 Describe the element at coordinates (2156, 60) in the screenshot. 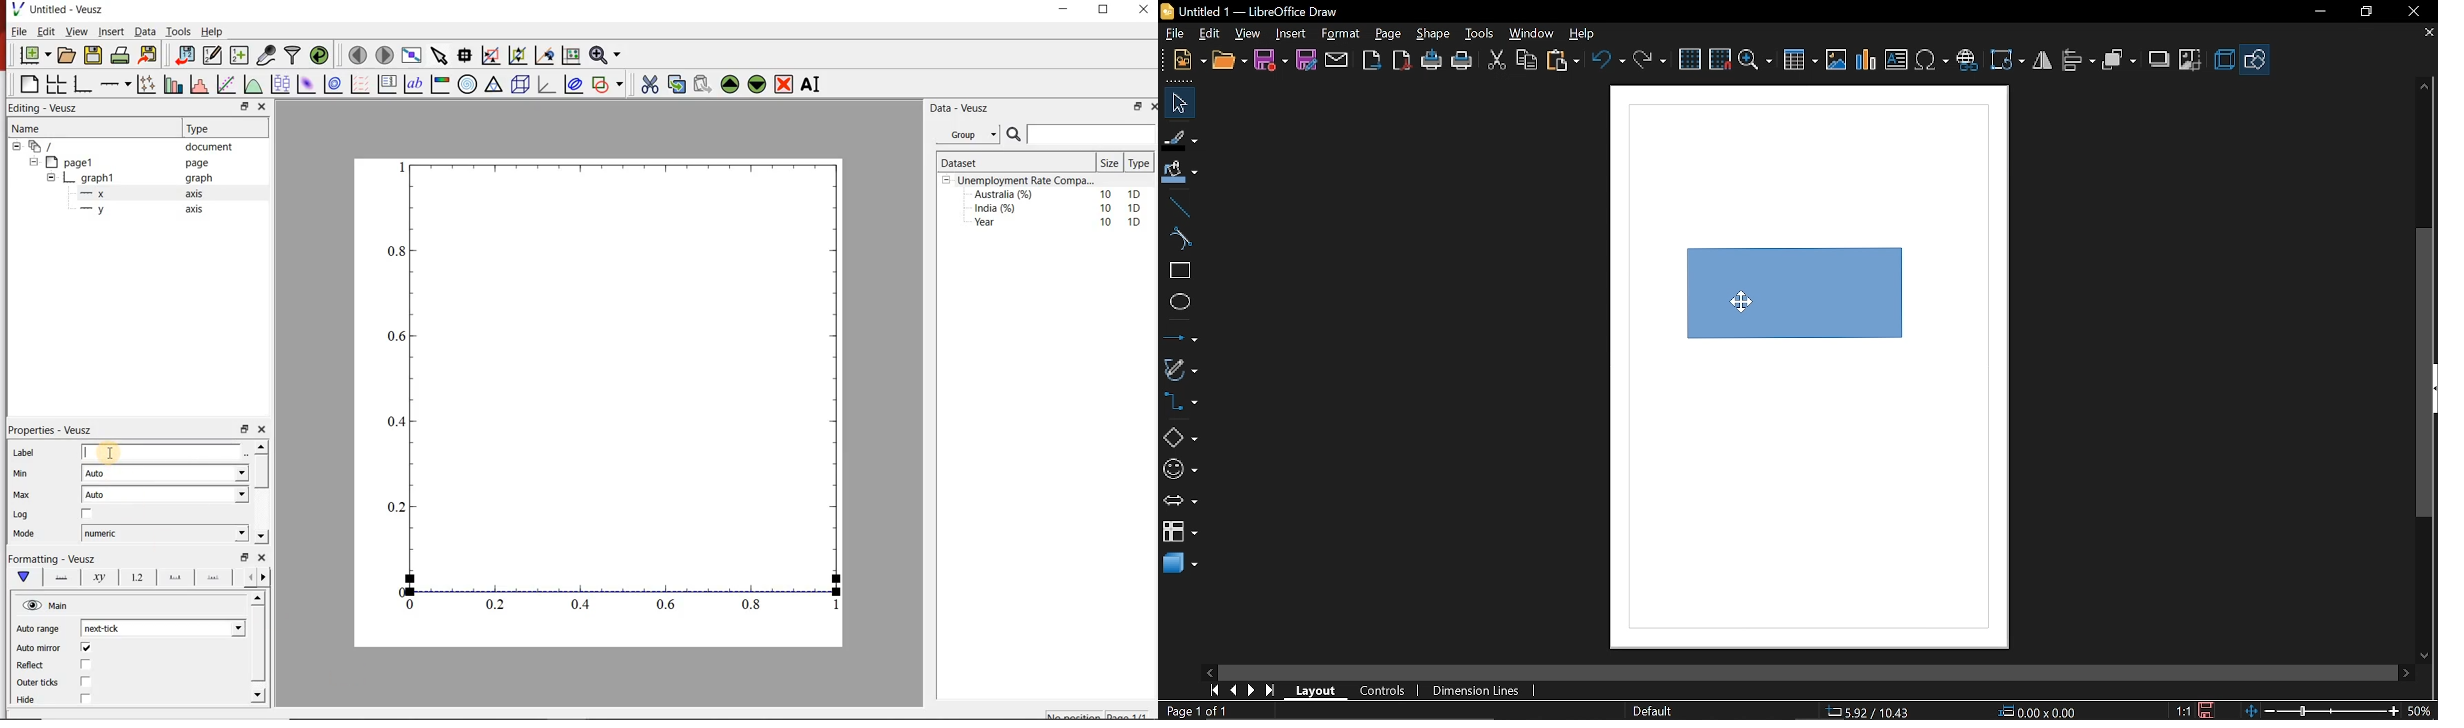

I see `Shadow` at that location.